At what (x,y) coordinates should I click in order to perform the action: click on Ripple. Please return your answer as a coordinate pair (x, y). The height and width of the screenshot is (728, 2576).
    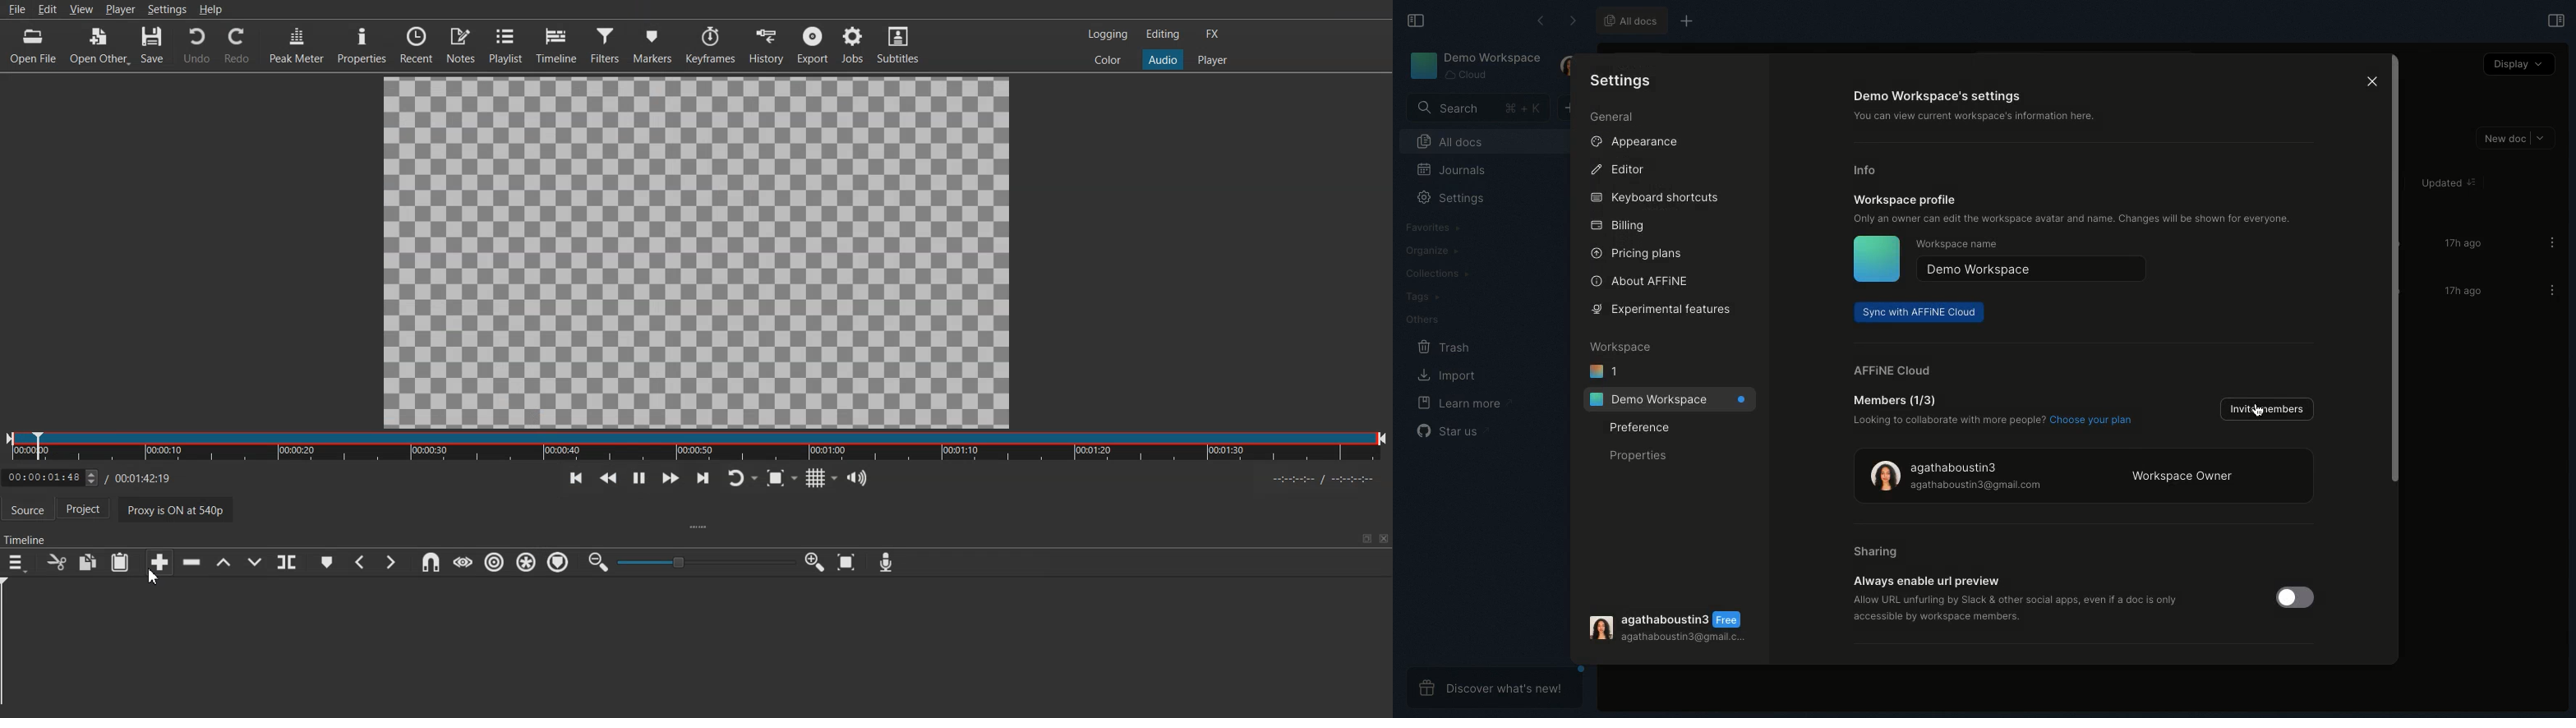
    Looking at the image, I should click on (496, 563).